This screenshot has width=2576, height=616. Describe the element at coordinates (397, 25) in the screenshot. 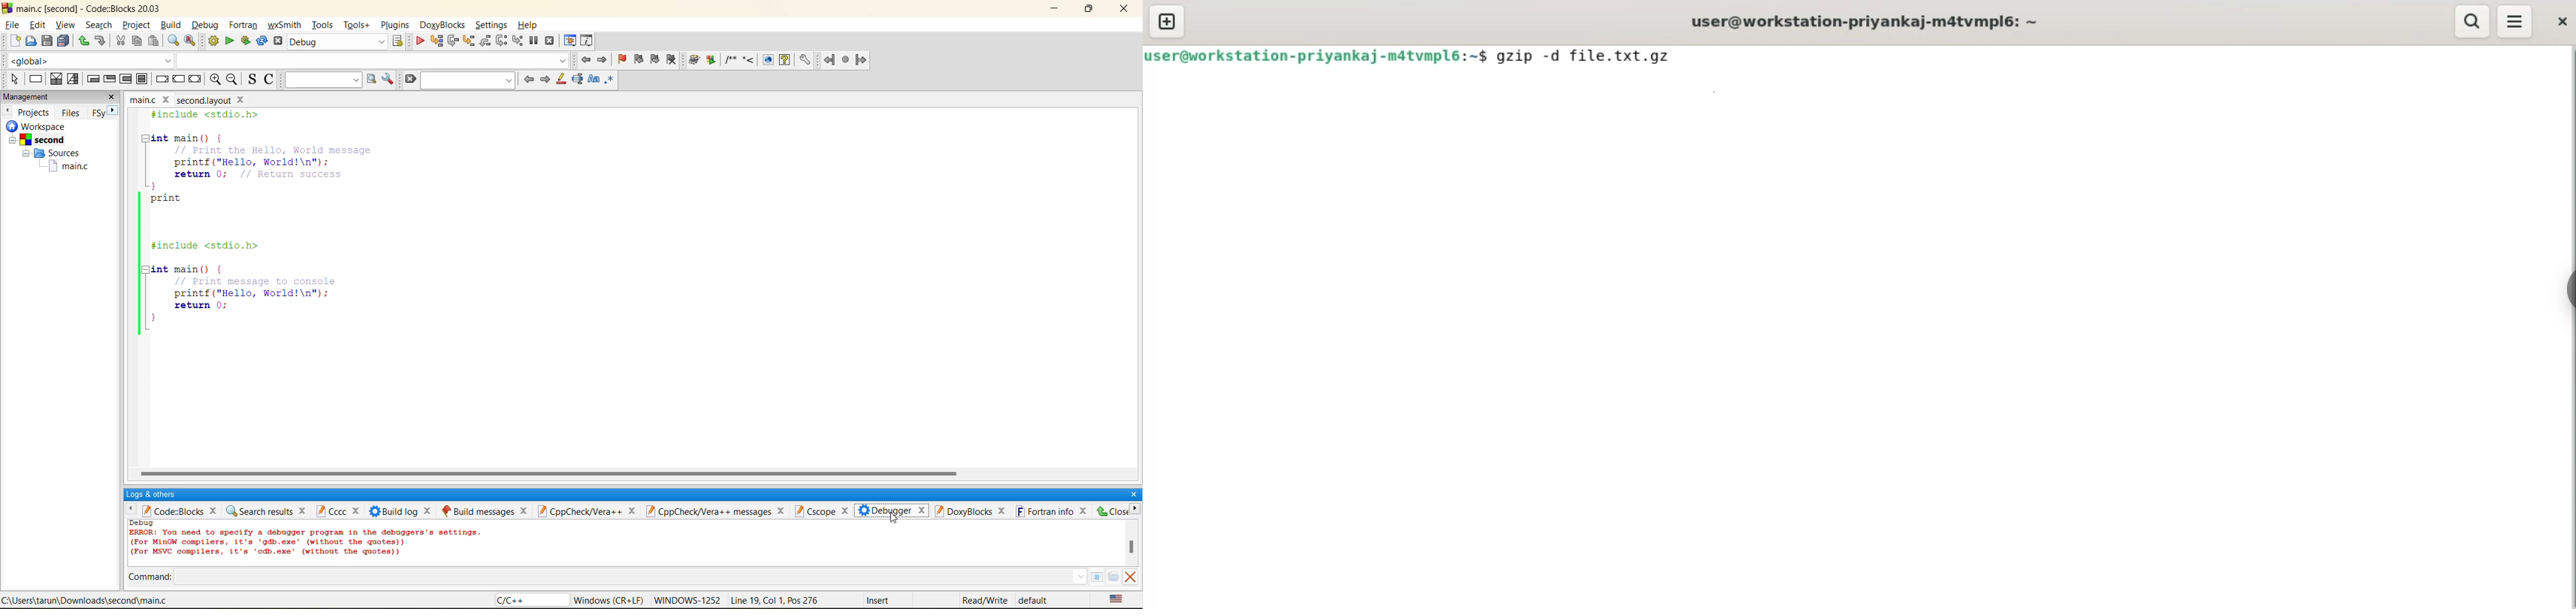

I see `plugins` at that location.